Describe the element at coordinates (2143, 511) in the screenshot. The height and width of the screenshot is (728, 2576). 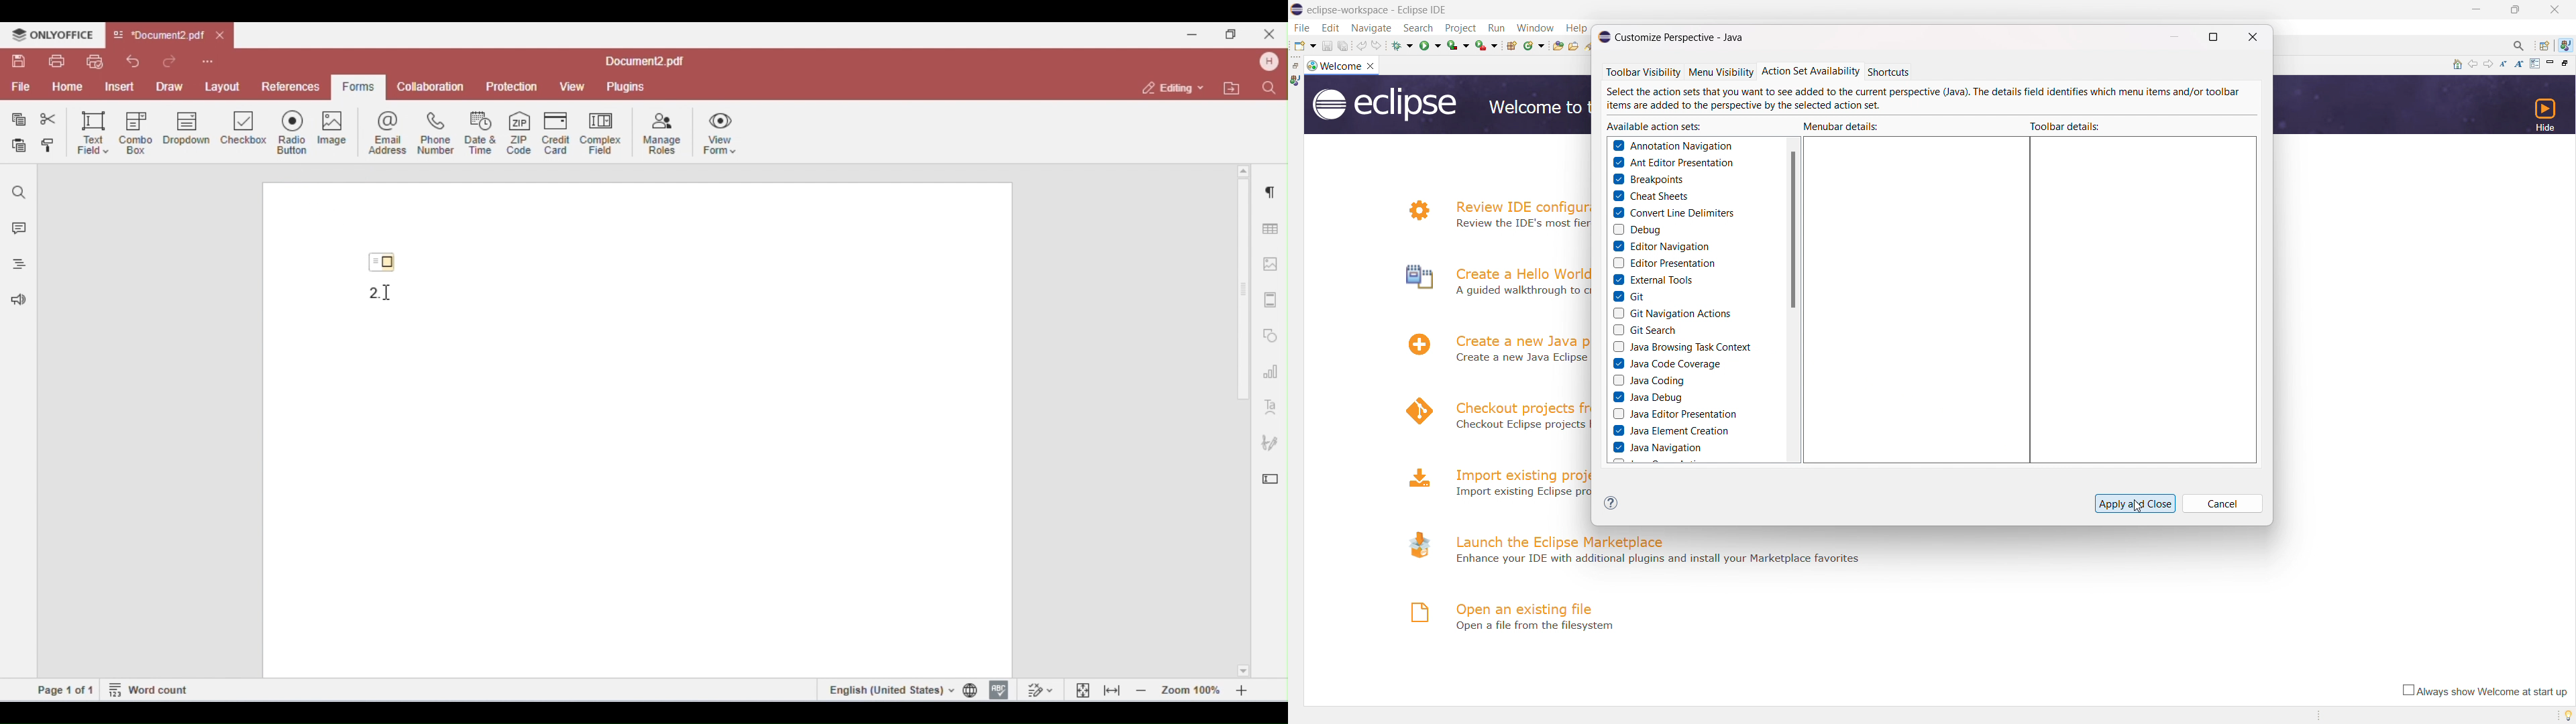
I see `cursor` at that location.